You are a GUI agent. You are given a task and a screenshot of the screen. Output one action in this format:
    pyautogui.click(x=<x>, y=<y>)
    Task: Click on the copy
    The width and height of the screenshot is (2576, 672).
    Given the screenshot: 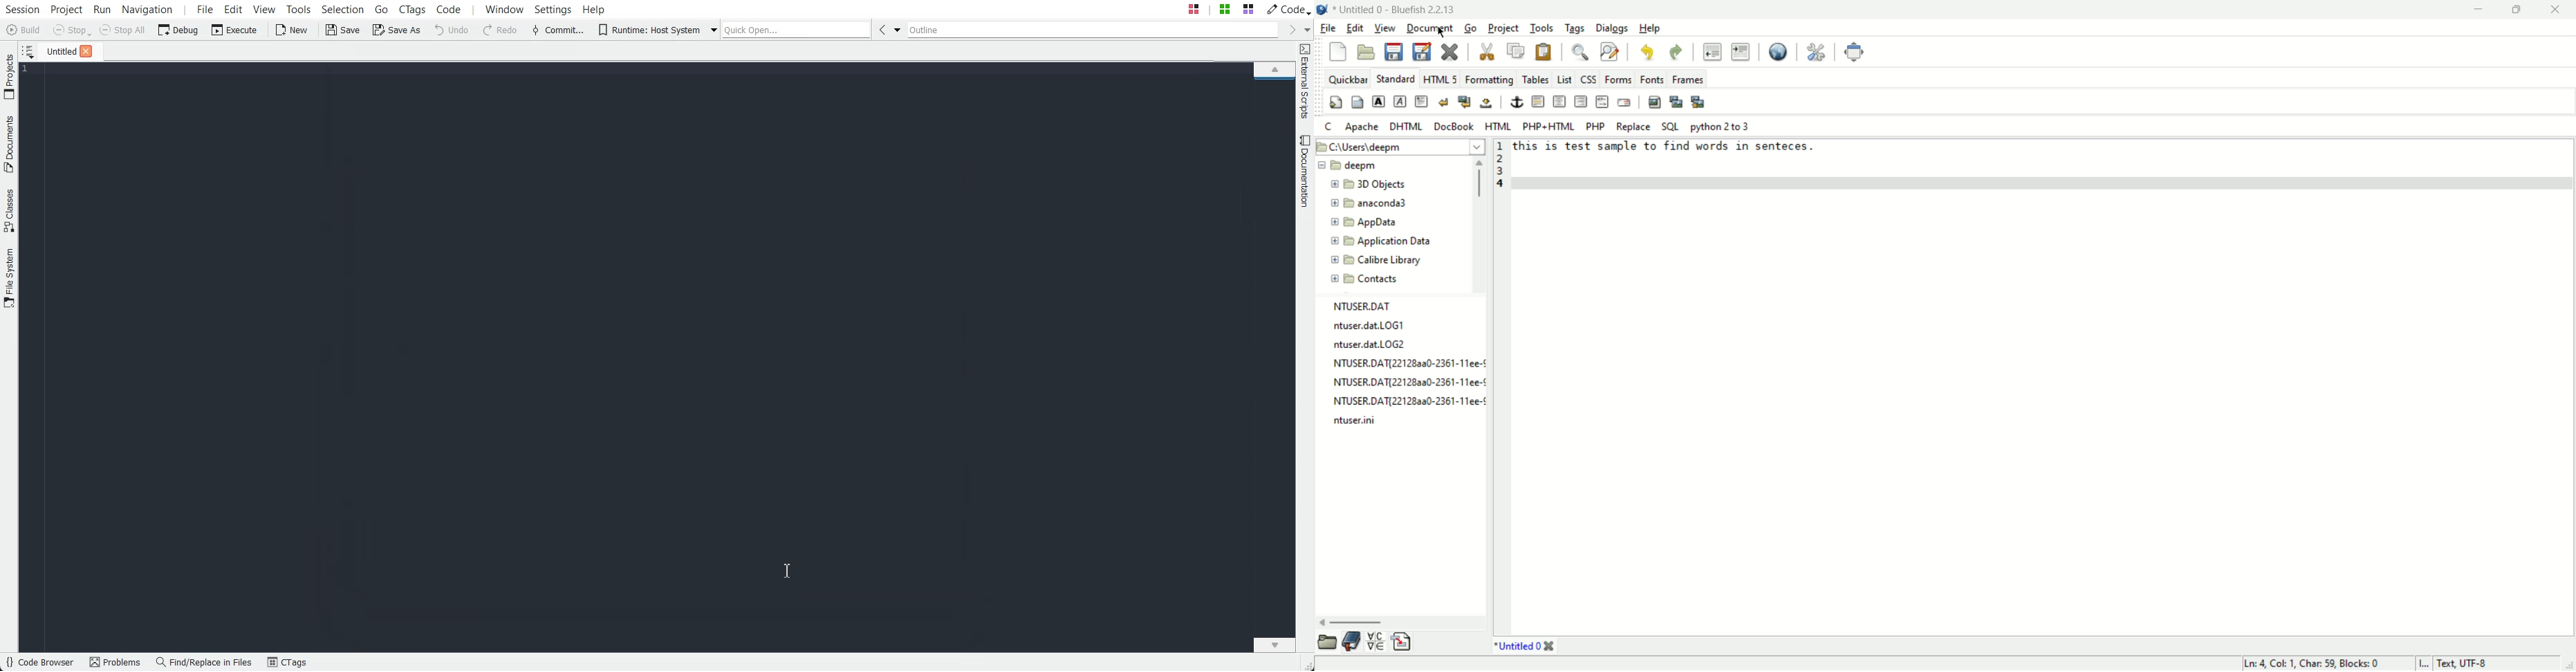 What is the action you would take?
    pyautogui.click(x=1516, y=50)
    